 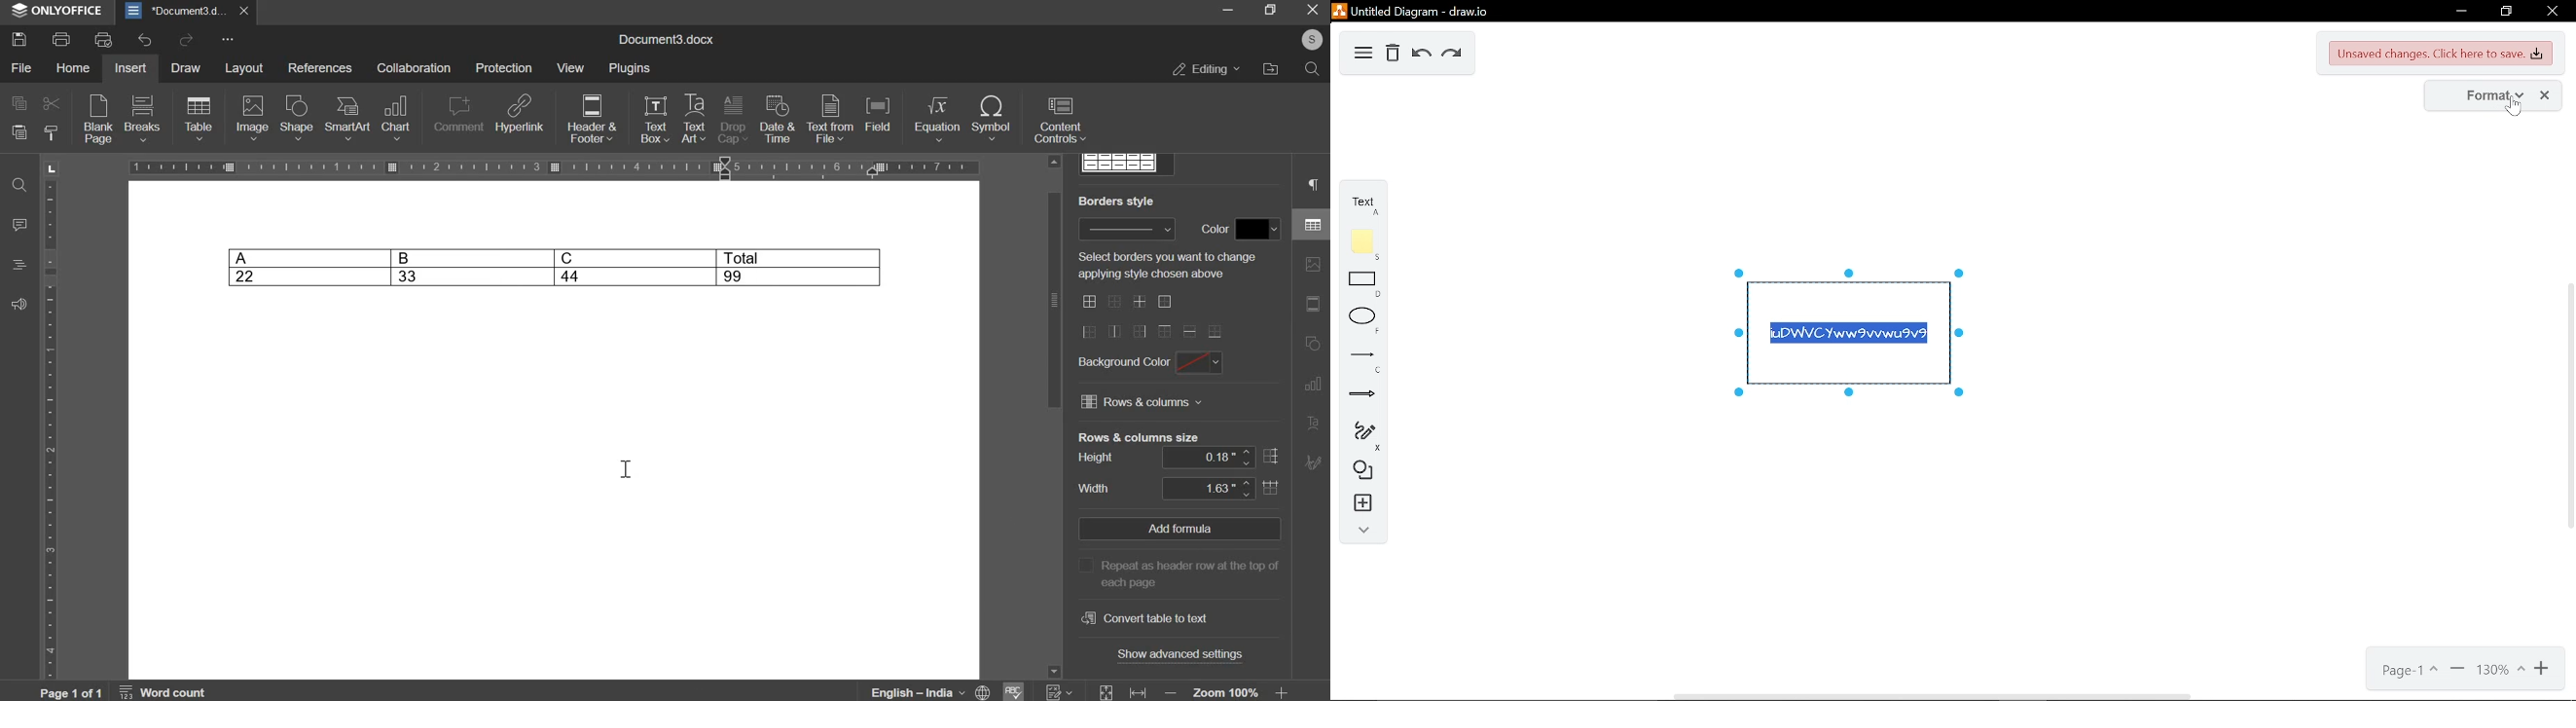 What do you see at coordinates (1312, 384) in the screenshot?
I see `chart settings` at bounding box center [1312, 384].